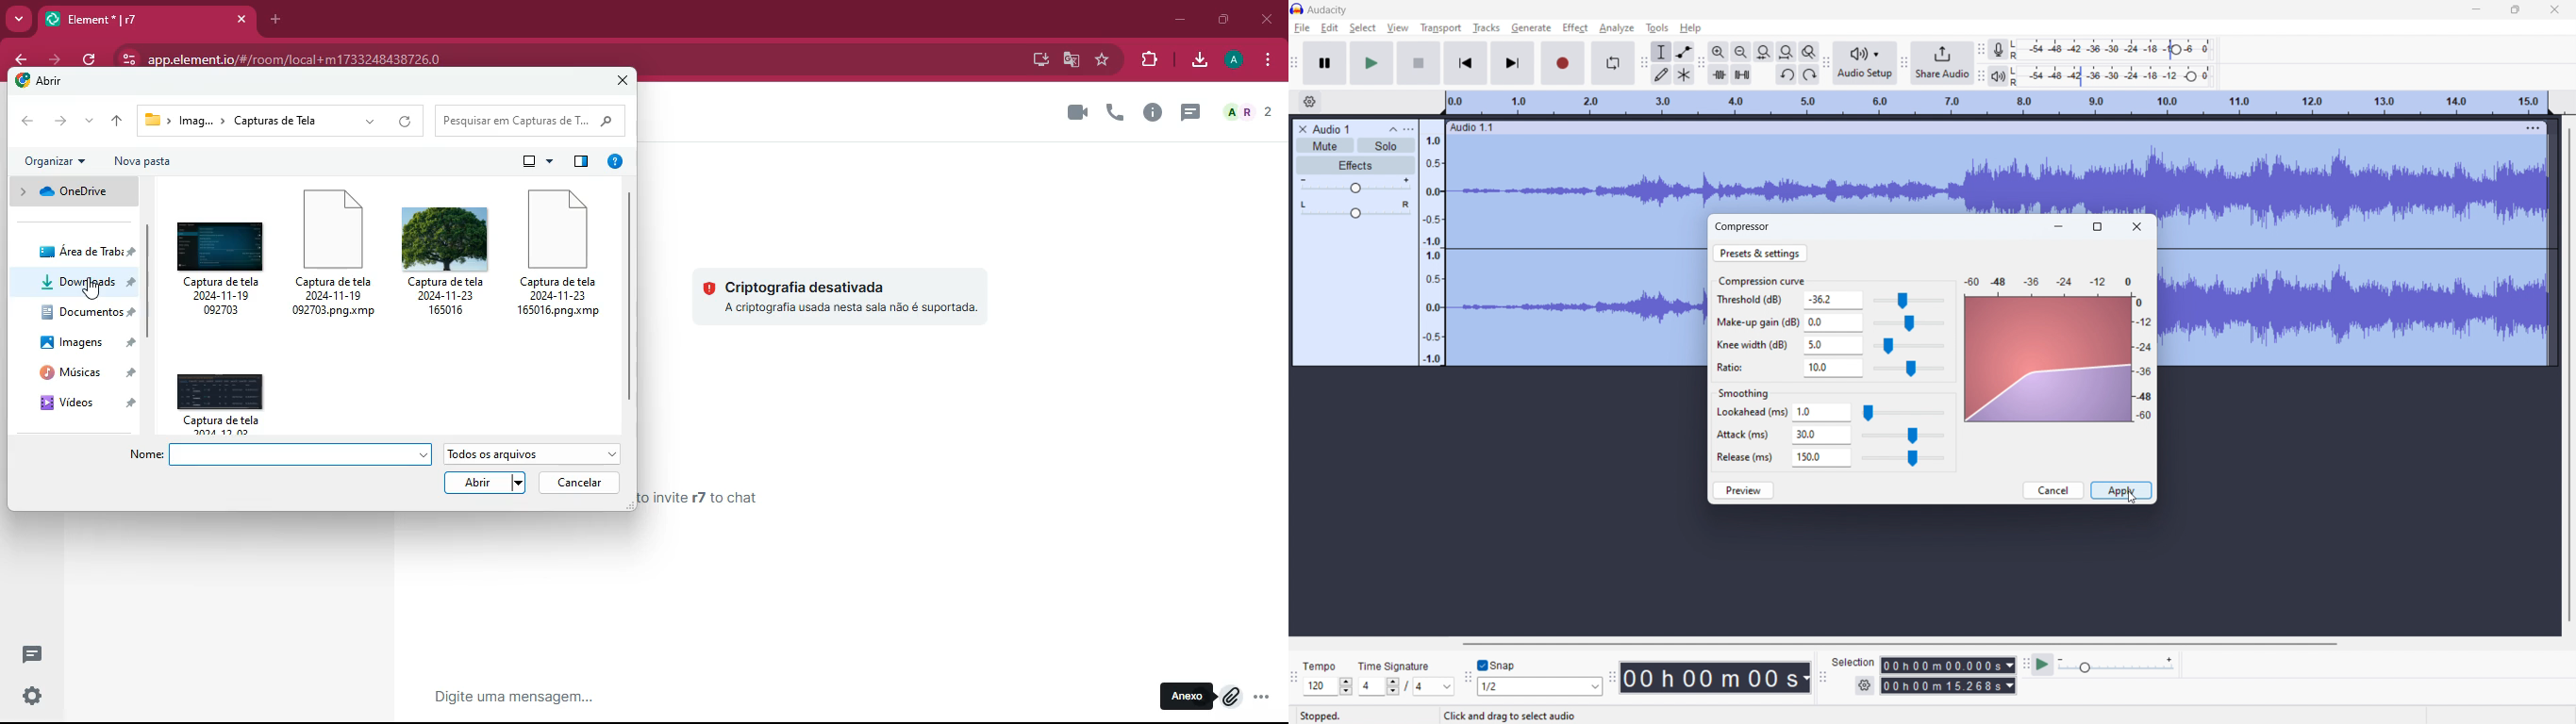 This screenshot has width=2576, height=728. I want to click on attach, so click(1228, 700).